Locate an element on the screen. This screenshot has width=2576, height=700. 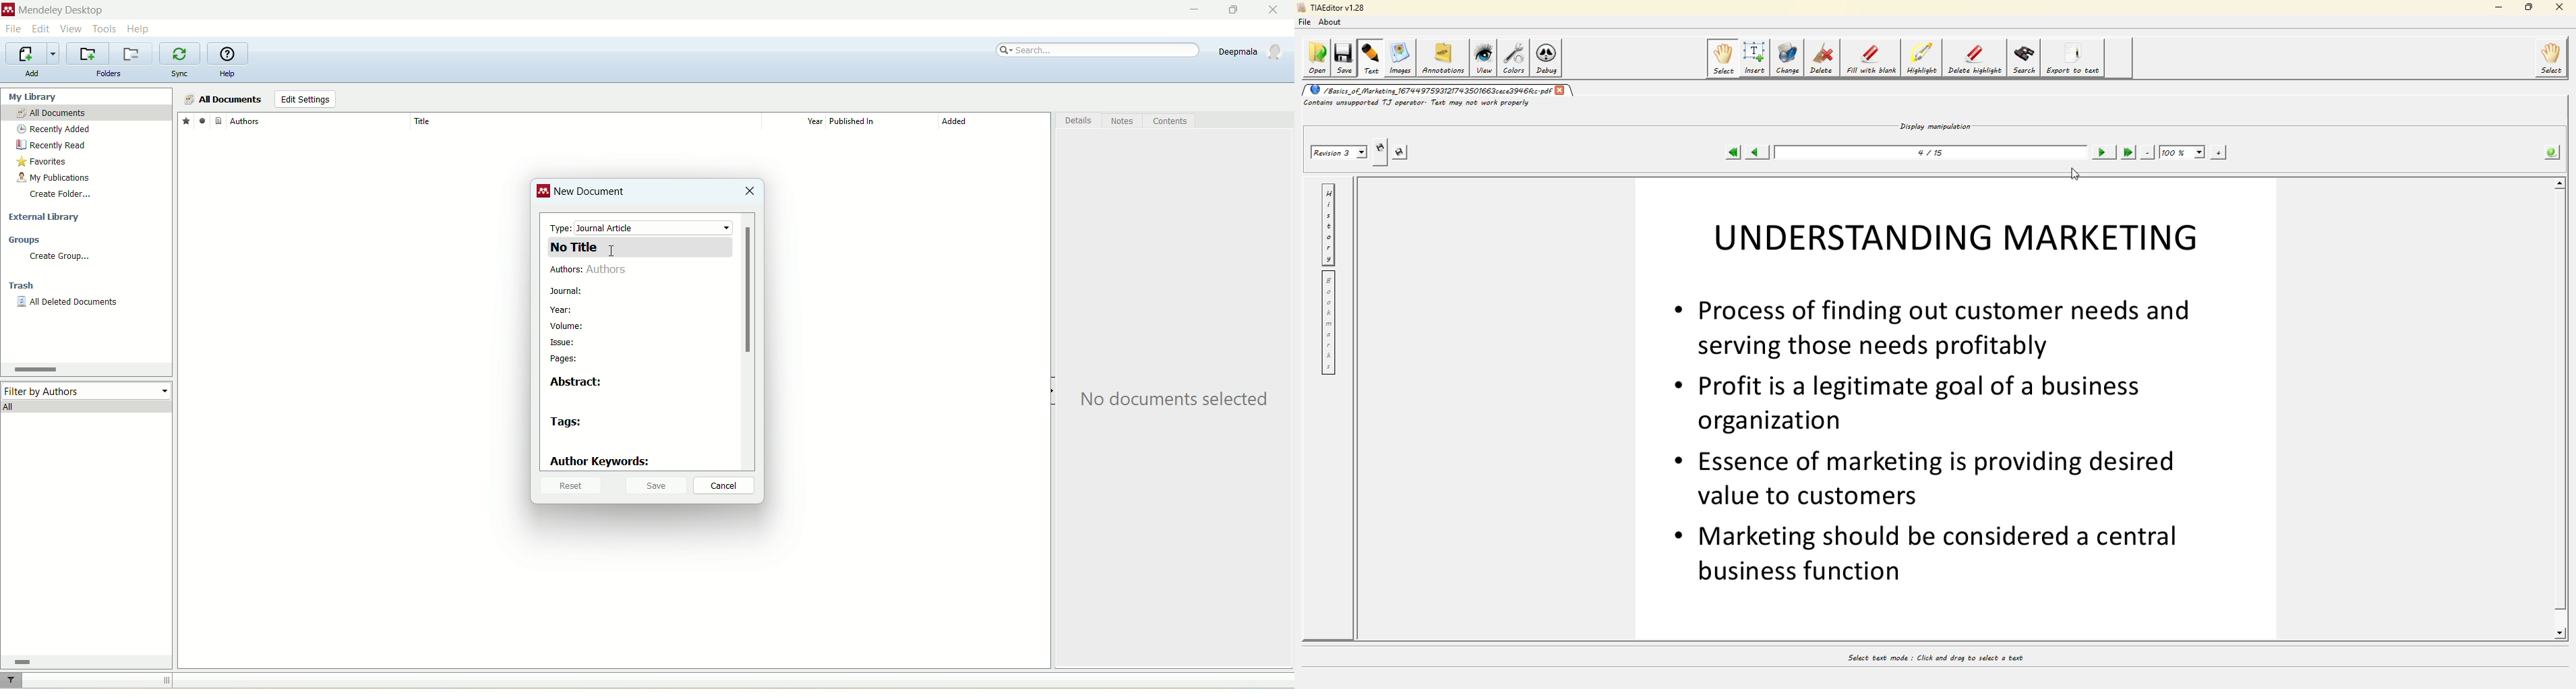
help is located at coordinates (140, 28).